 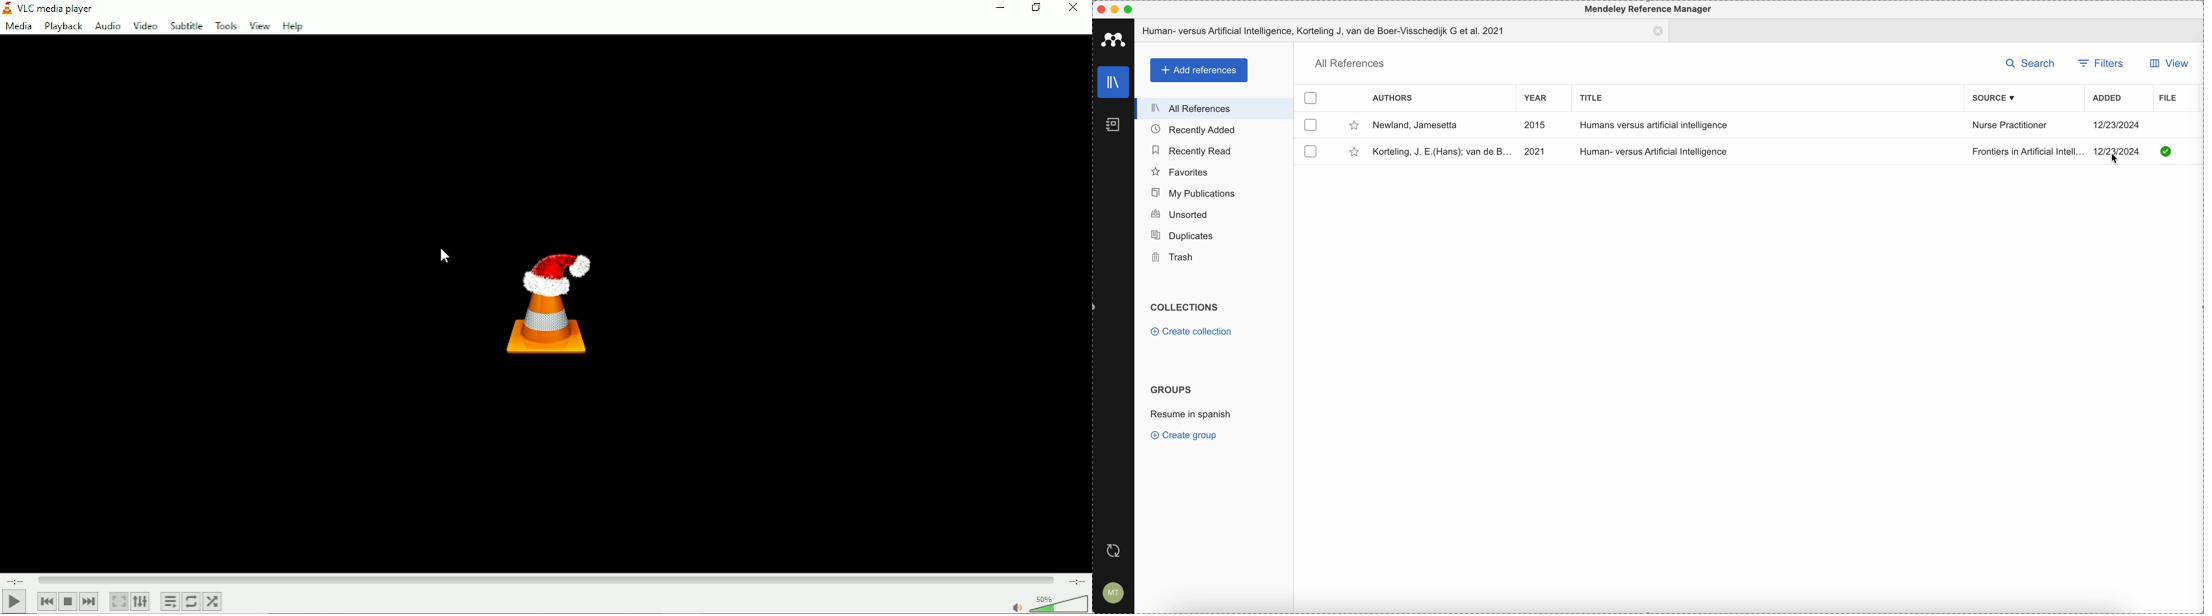 I want to click on Playback, so click(x=63, y=26).